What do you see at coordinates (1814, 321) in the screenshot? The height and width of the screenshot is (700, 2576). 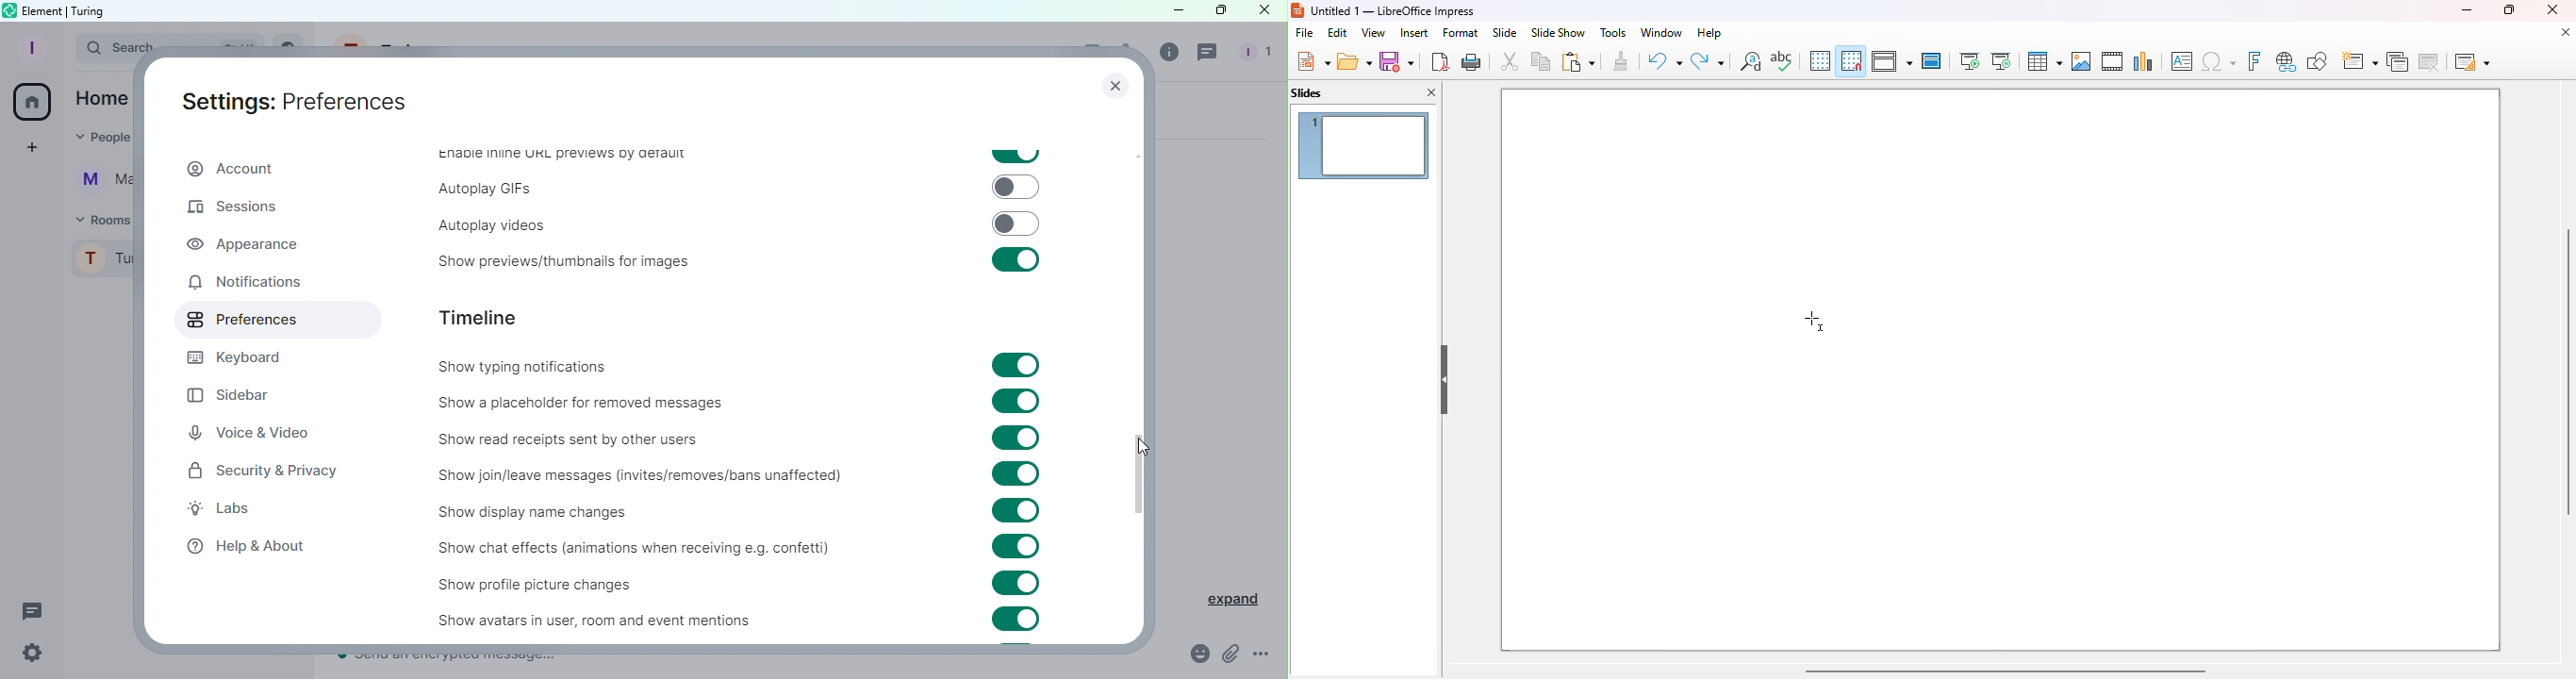 I see `mouse down` at bounding box center [1814, 321].